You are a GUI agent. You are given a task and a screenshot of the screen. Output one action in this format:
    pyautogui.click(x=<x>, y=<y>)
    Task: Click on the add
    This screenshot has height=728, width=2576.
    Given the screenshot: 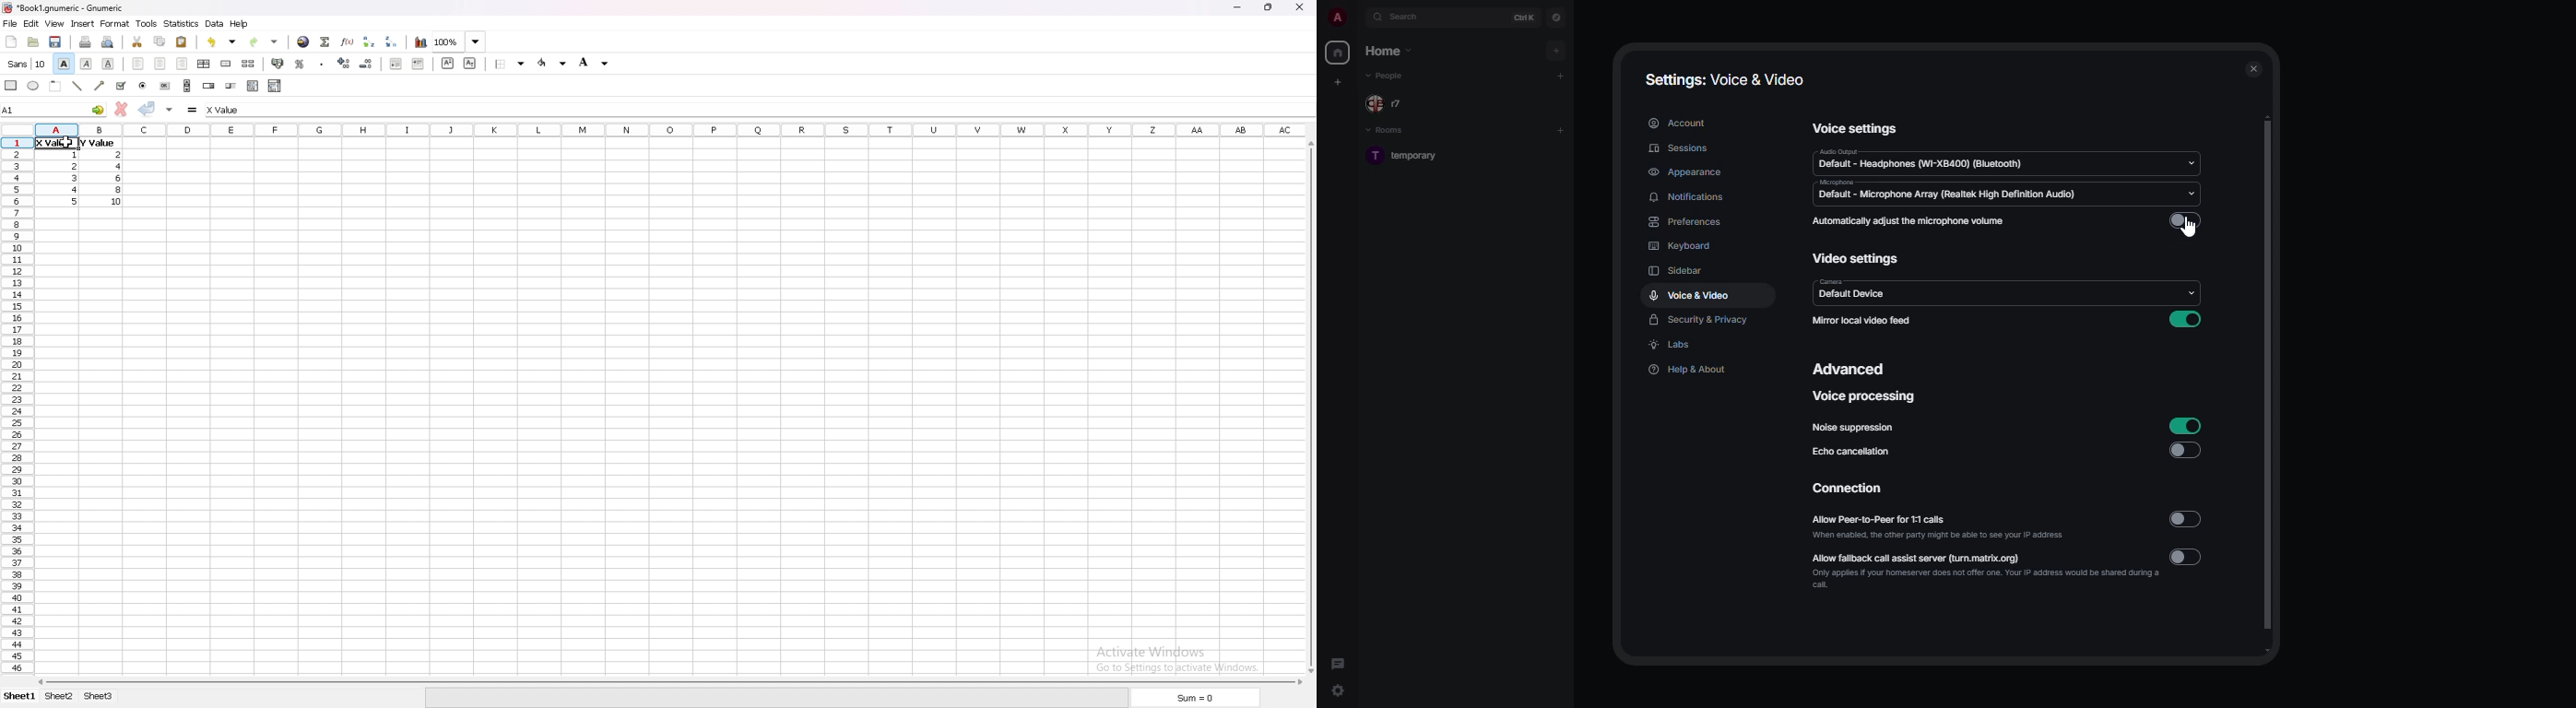 What is the action you would take?
    pyautogui.click(x=1561, y=74)
    